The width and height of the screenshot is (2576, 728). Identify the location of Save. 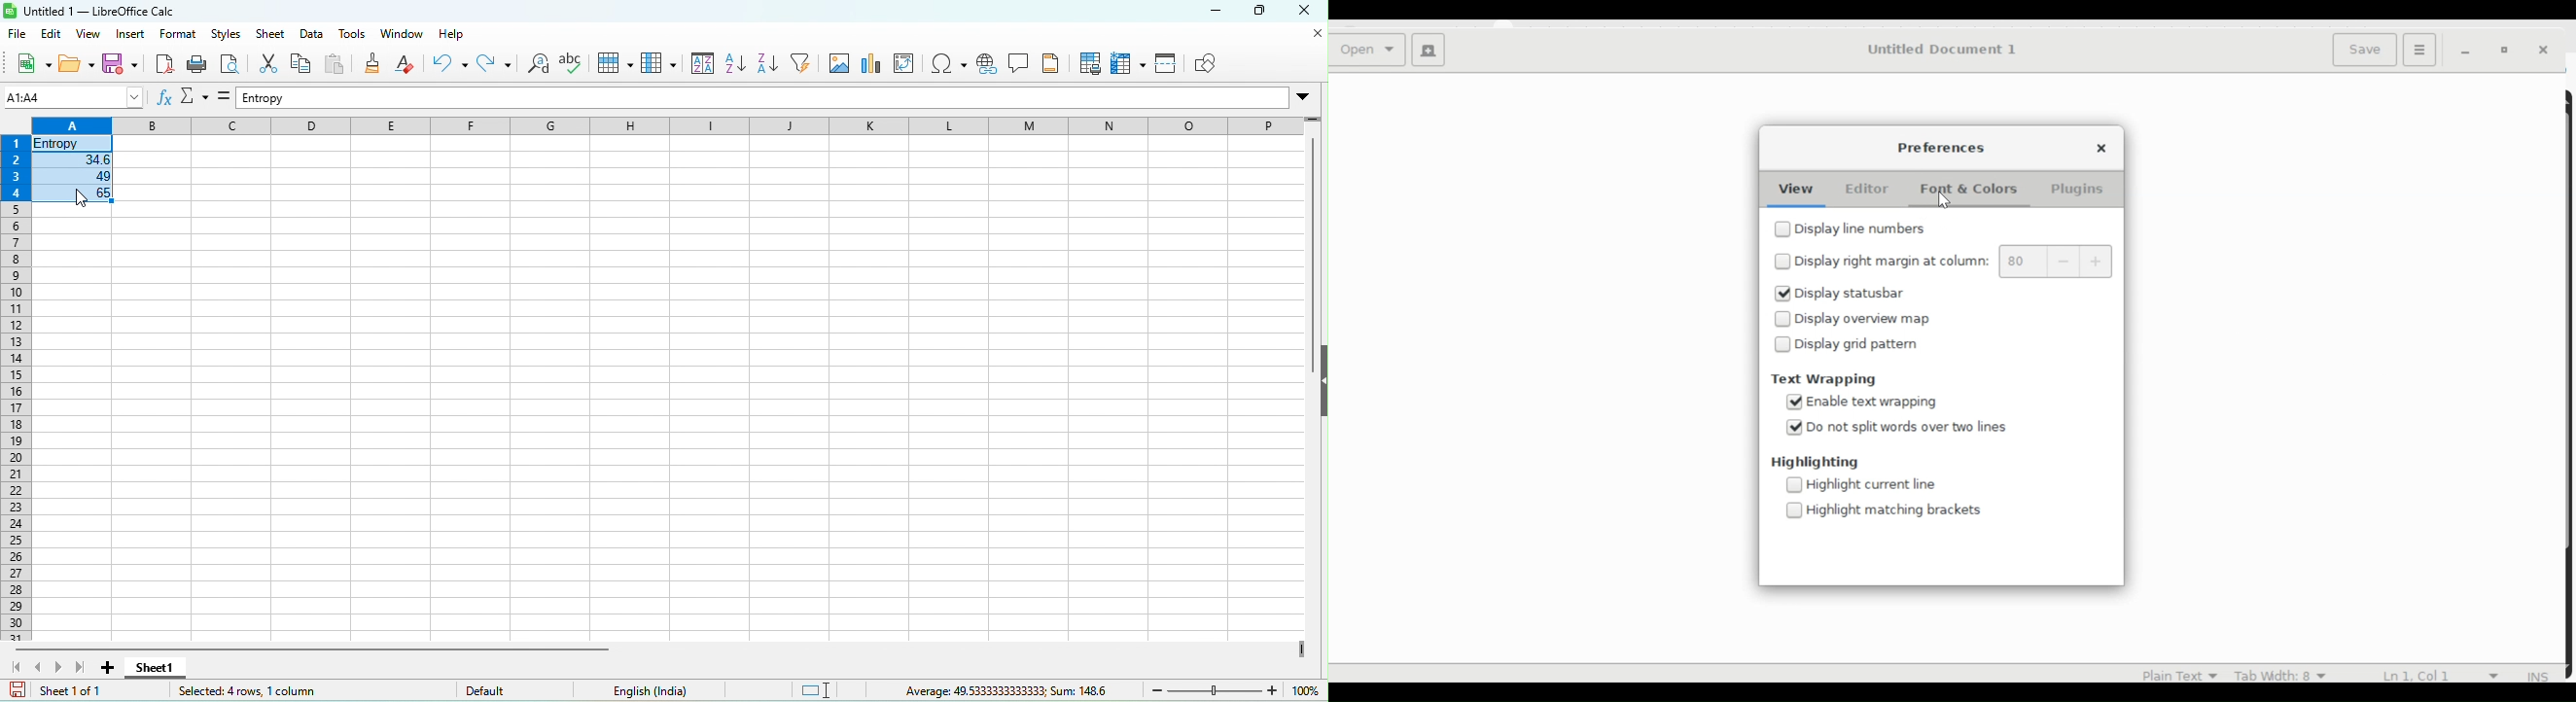
(2367, 49).